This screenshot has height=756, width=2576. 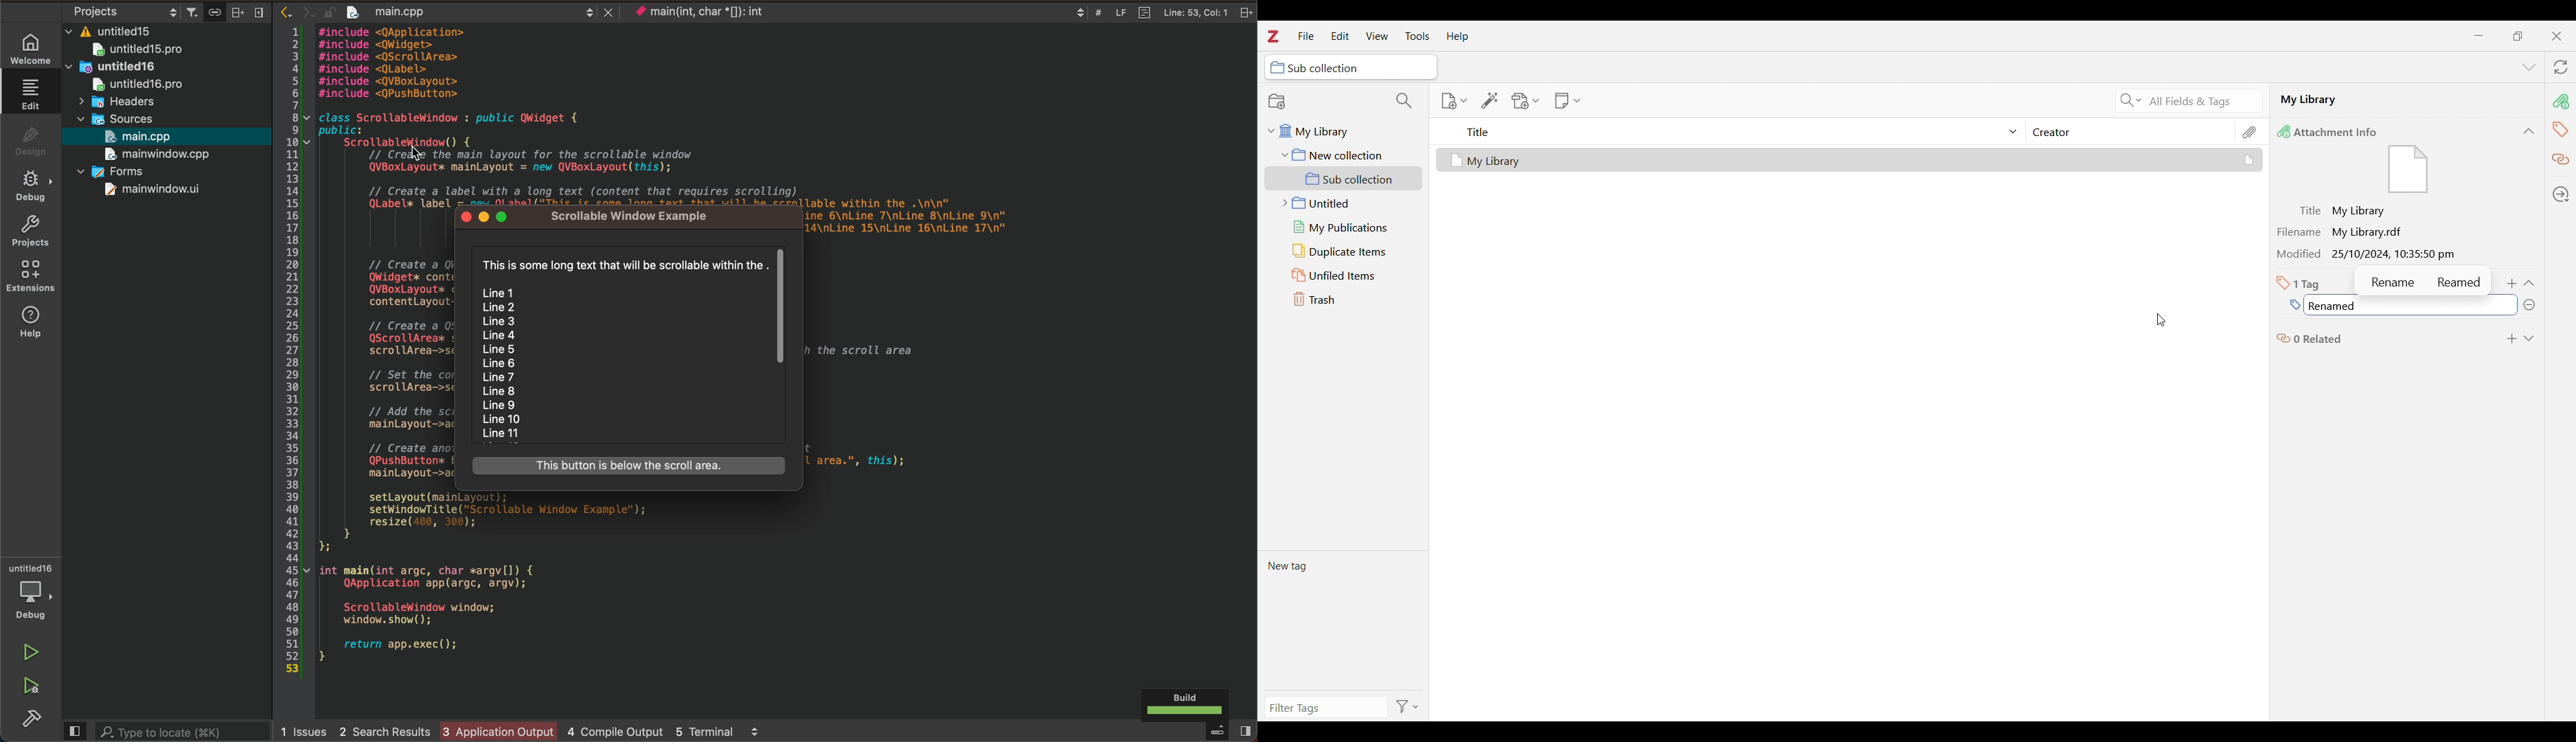 I want to click on View menu, so click(x=1378, y=36).